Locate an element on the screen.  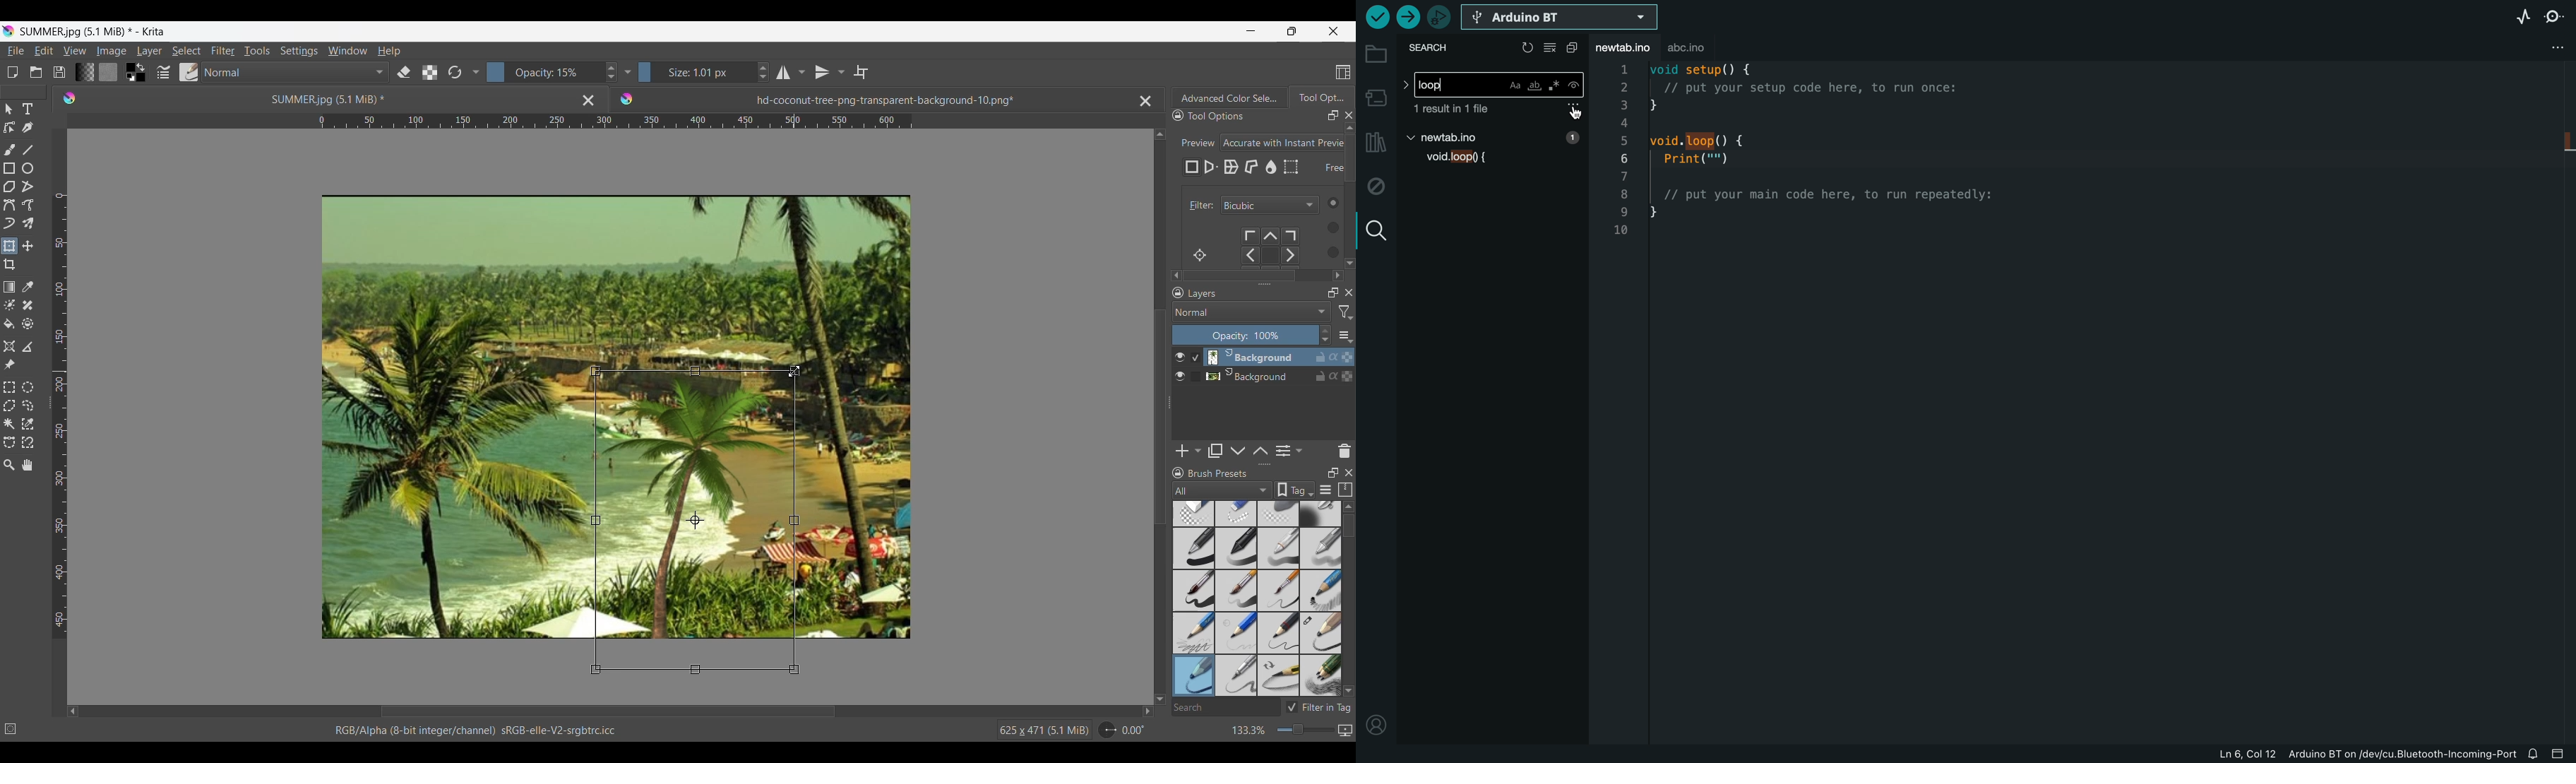
RGB/Alpha (8-bit integer/channel) sRGB-elle-V2-srgbtrc.icc is located at coordinates (482, 731).